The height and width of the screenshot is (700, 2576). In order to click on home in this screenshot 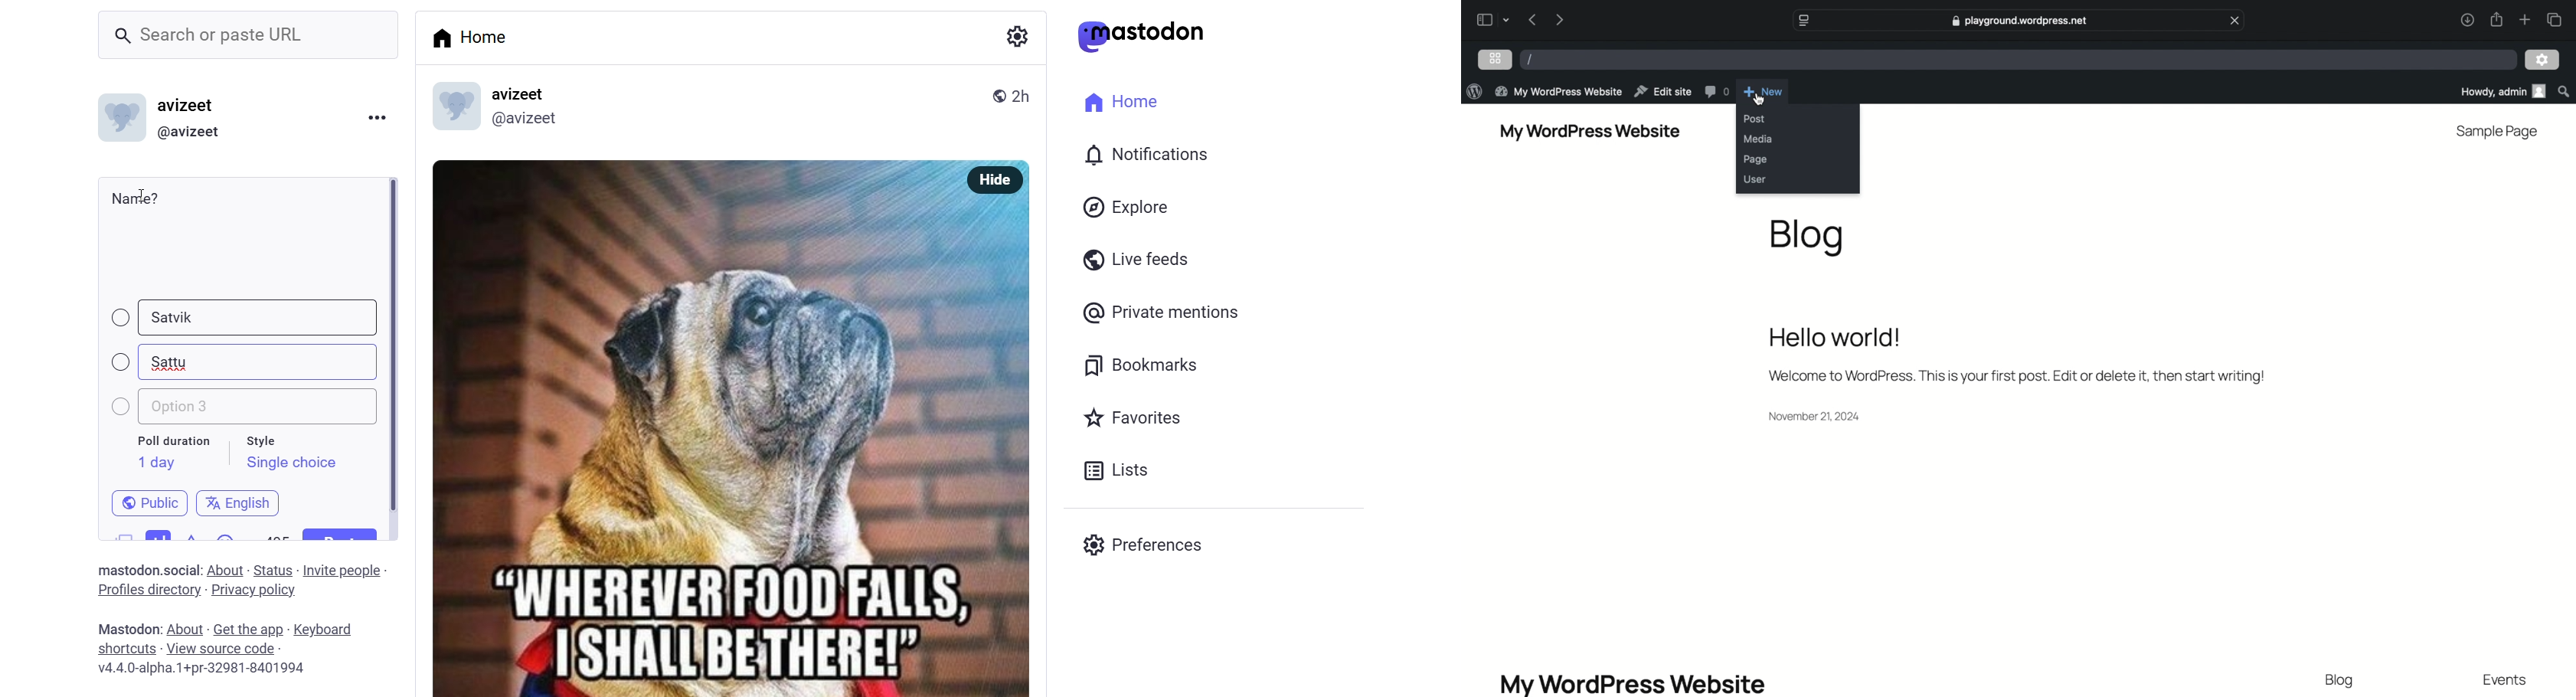, I will do `click(475, 37)`.